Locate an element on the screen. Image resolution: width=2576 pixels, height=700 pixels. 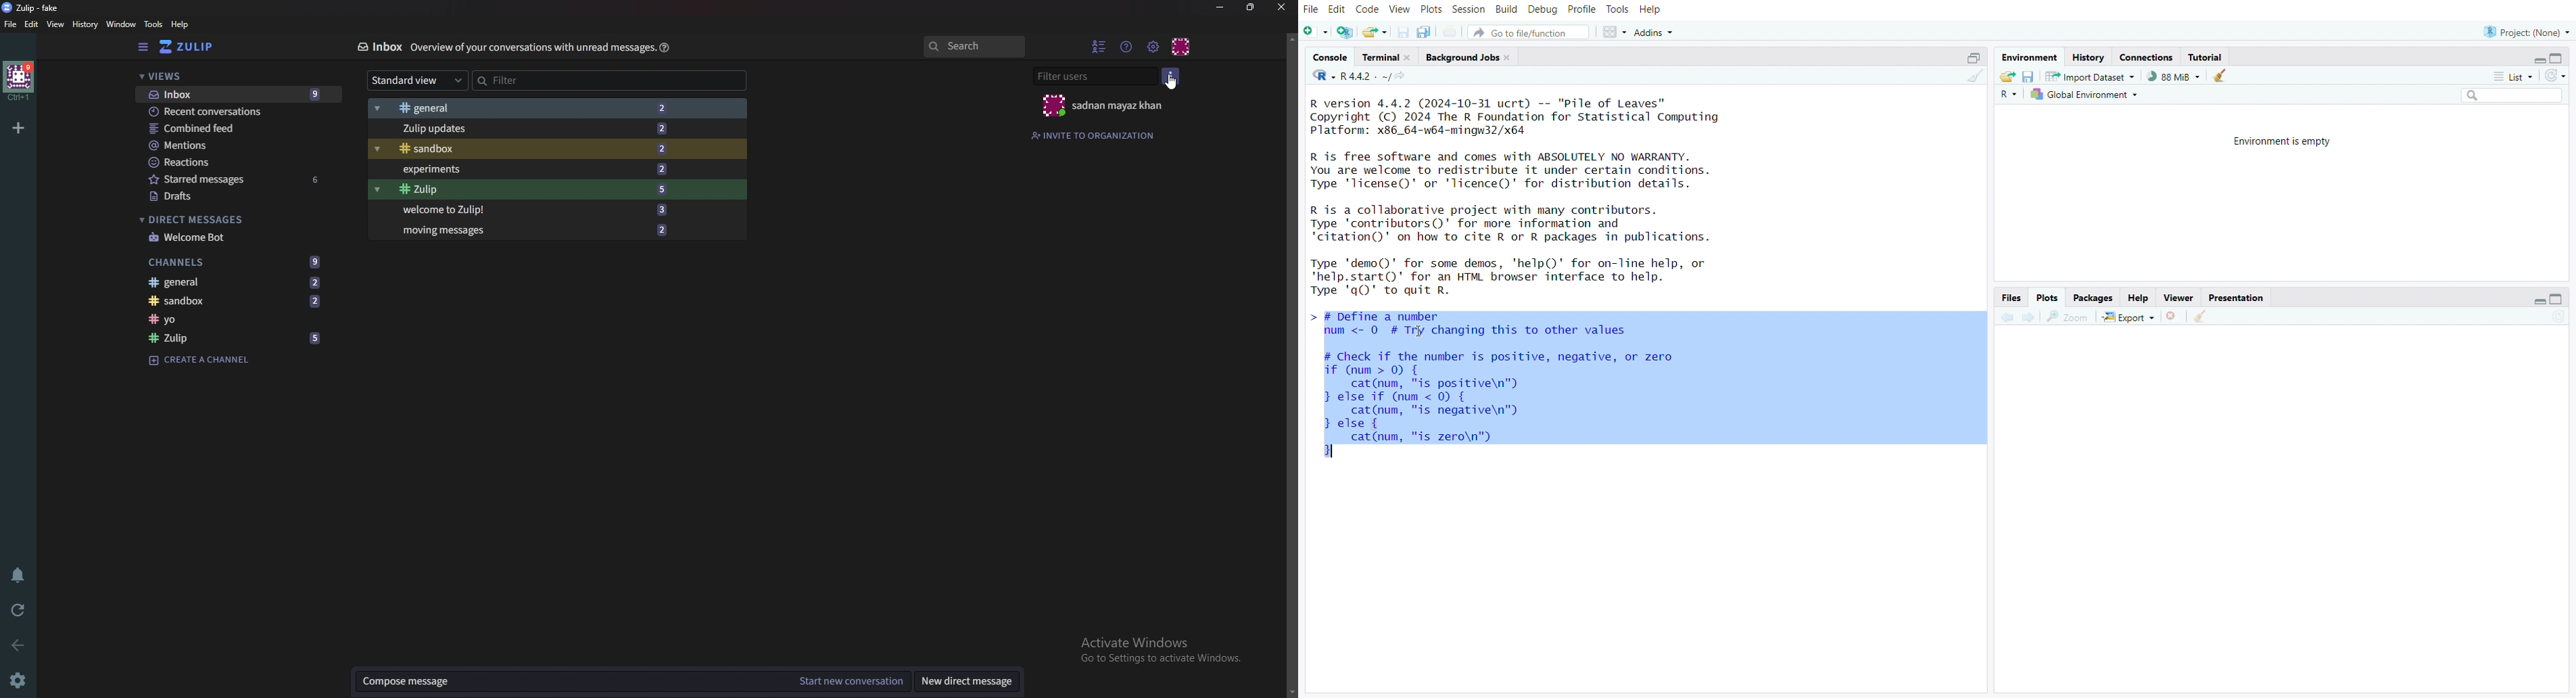
build is located at coordinates (1507, 9).